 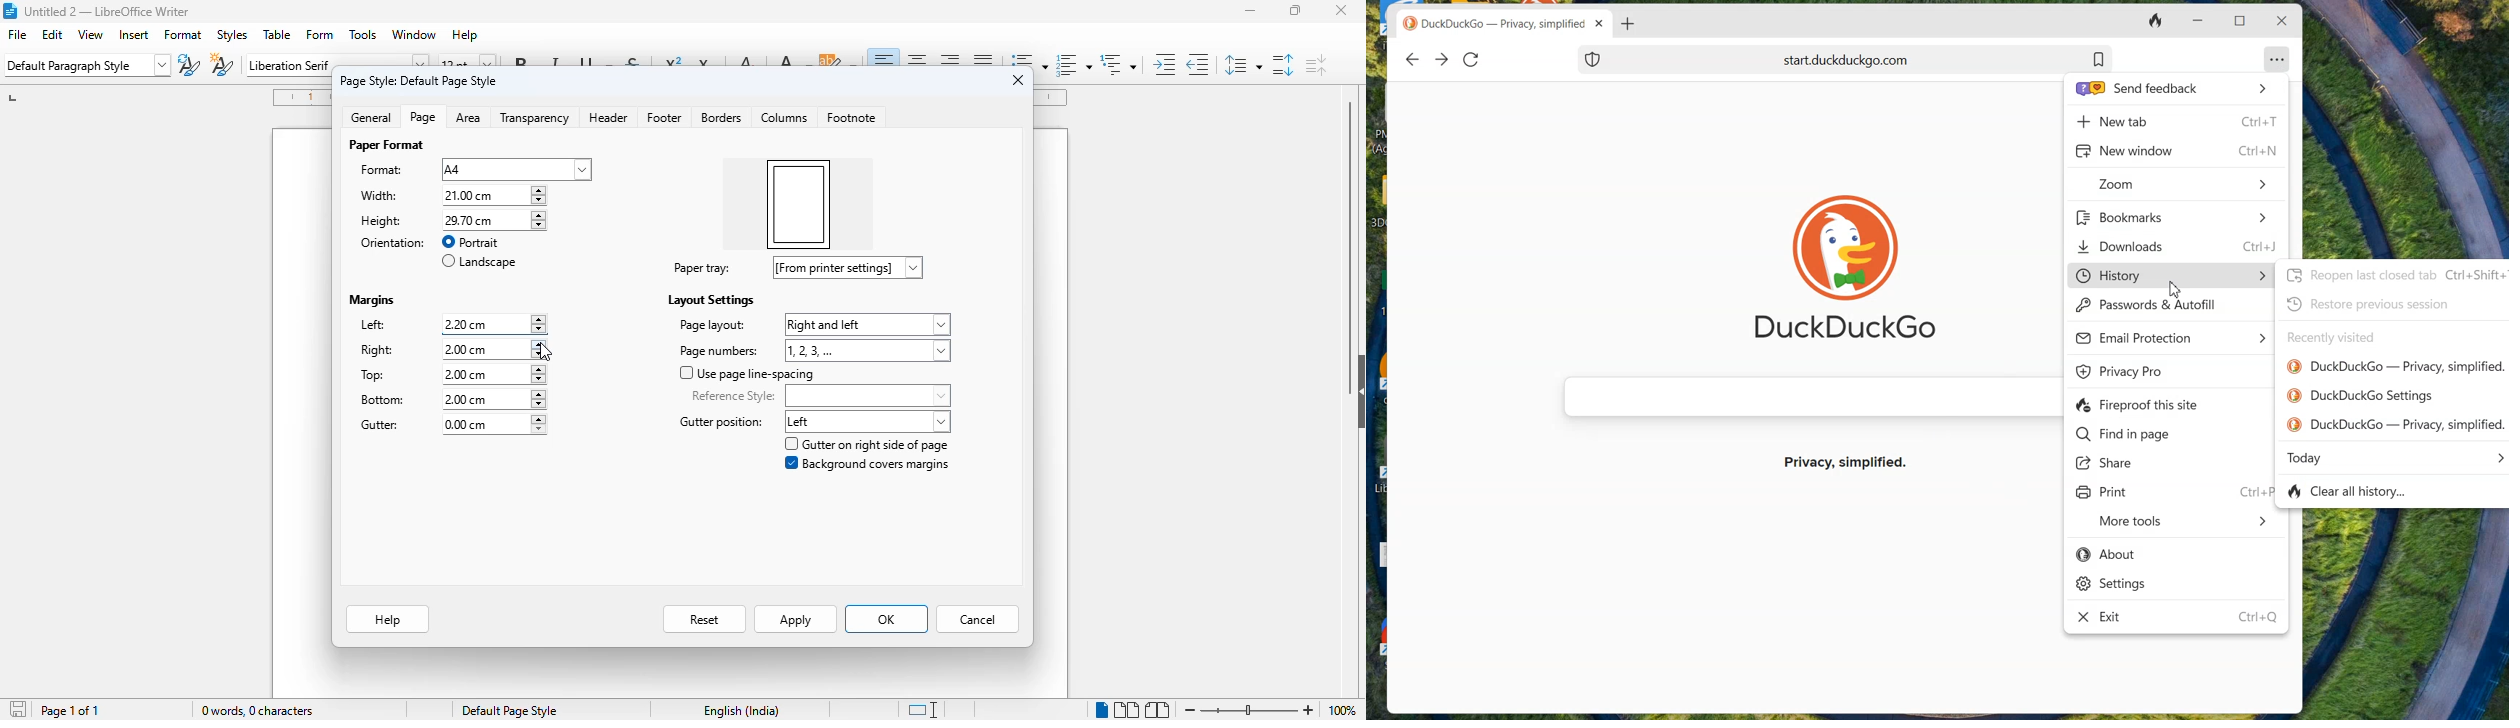 What do you see at coordinates (108, 11) in the screenshot?
I see `title` at bounding box center [108, 11].